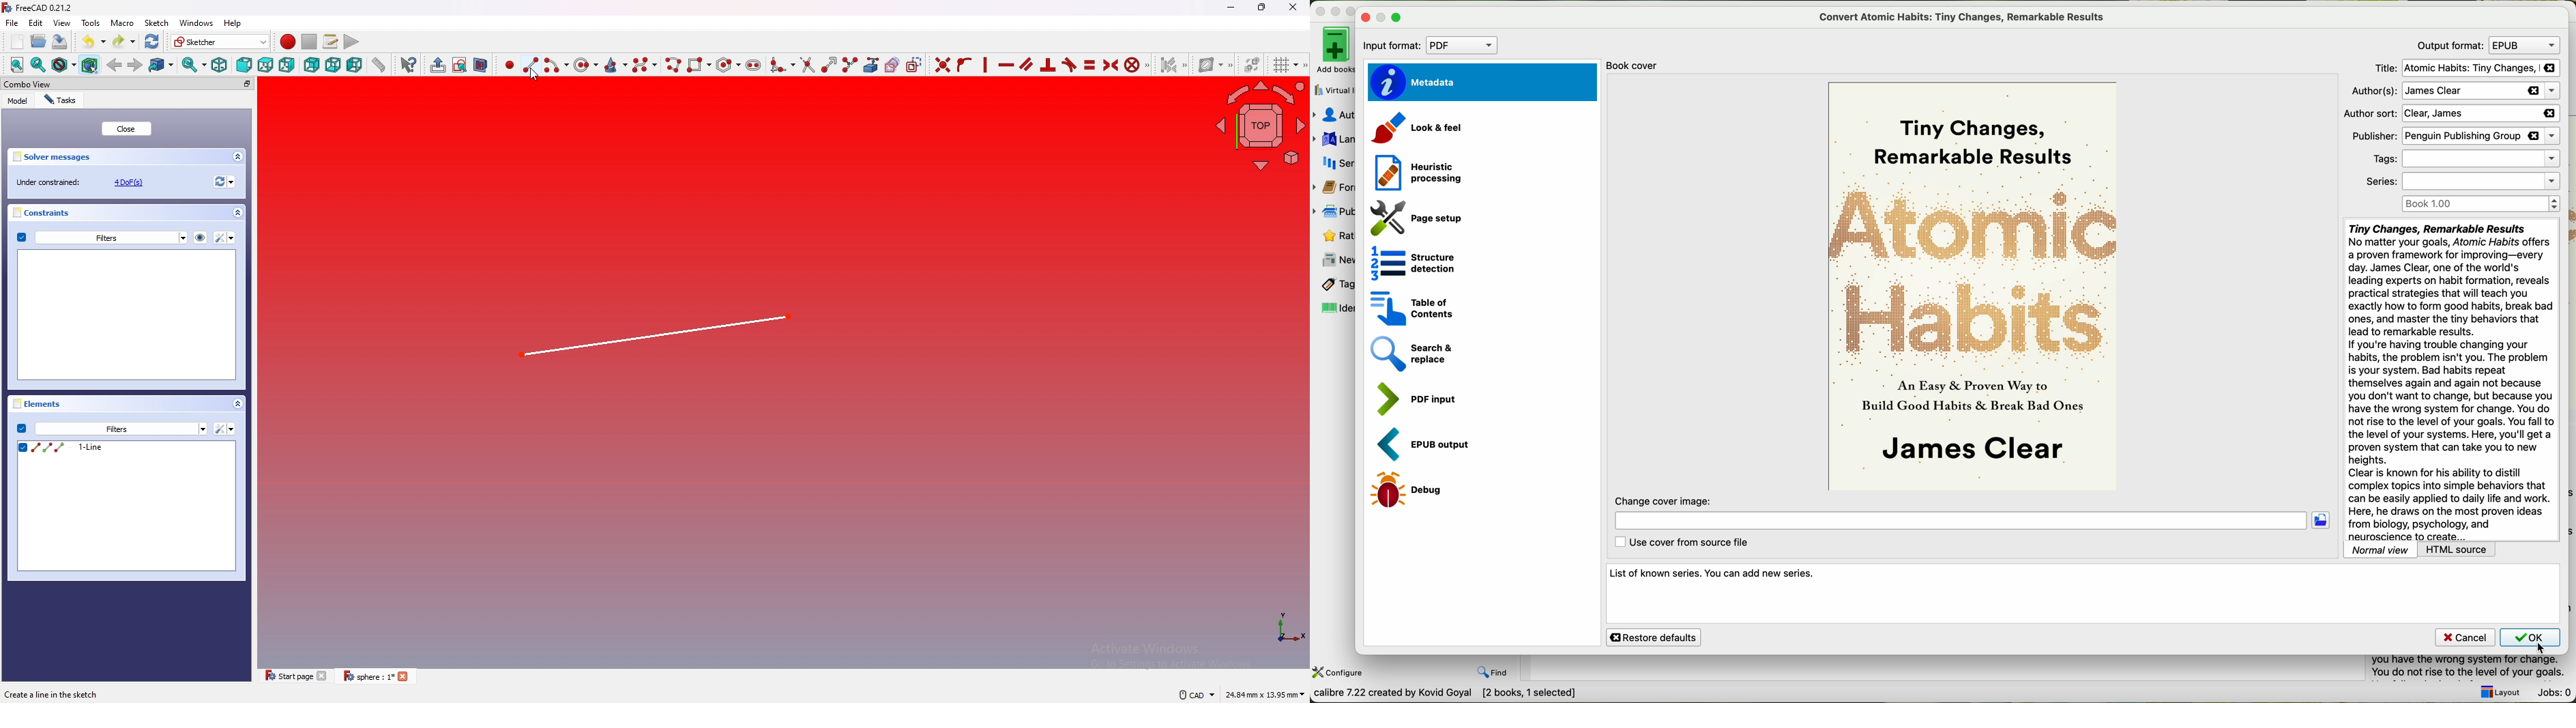 Image resolution: width=2576 pixels, height=728 pixels. What do you see at coordinates (1353, 9) in the screenshot?
I see `maximize` at bounding box center [1353, 9].